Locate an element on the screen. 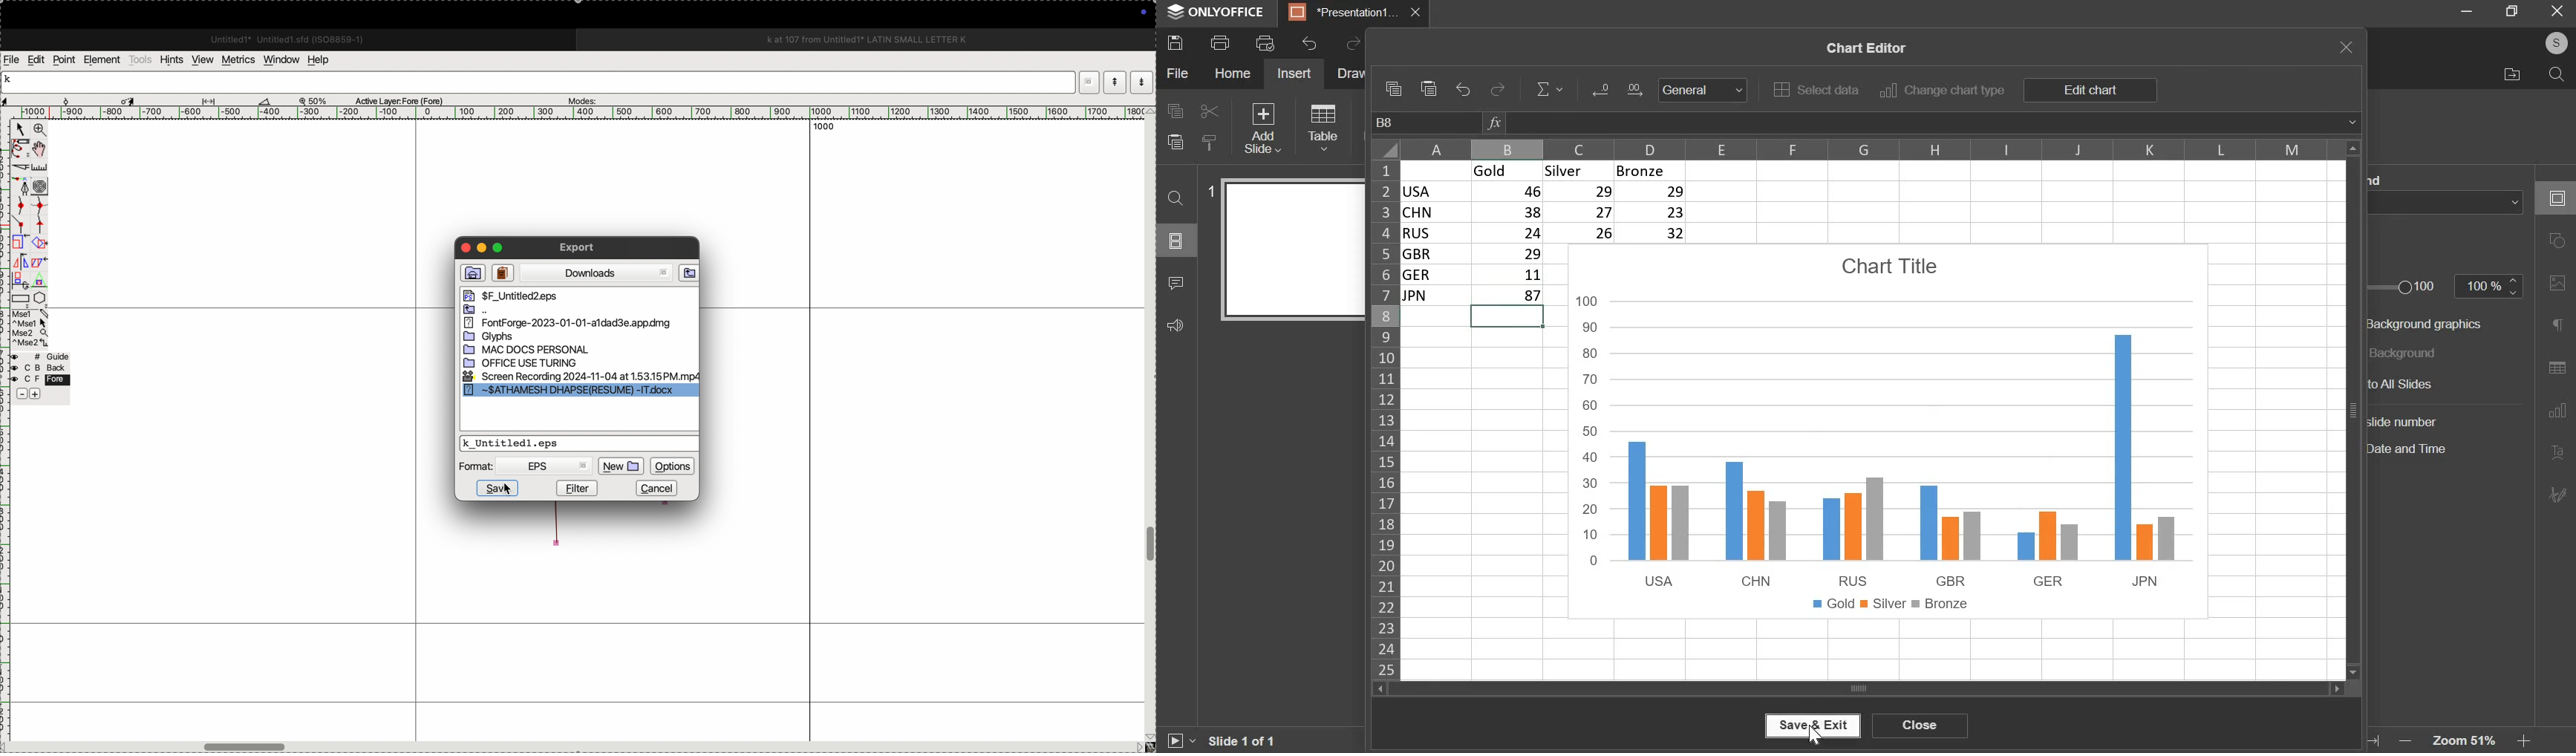 The width and height of the screenshot is (2576, 756). window is located at coordinates (279, 59).